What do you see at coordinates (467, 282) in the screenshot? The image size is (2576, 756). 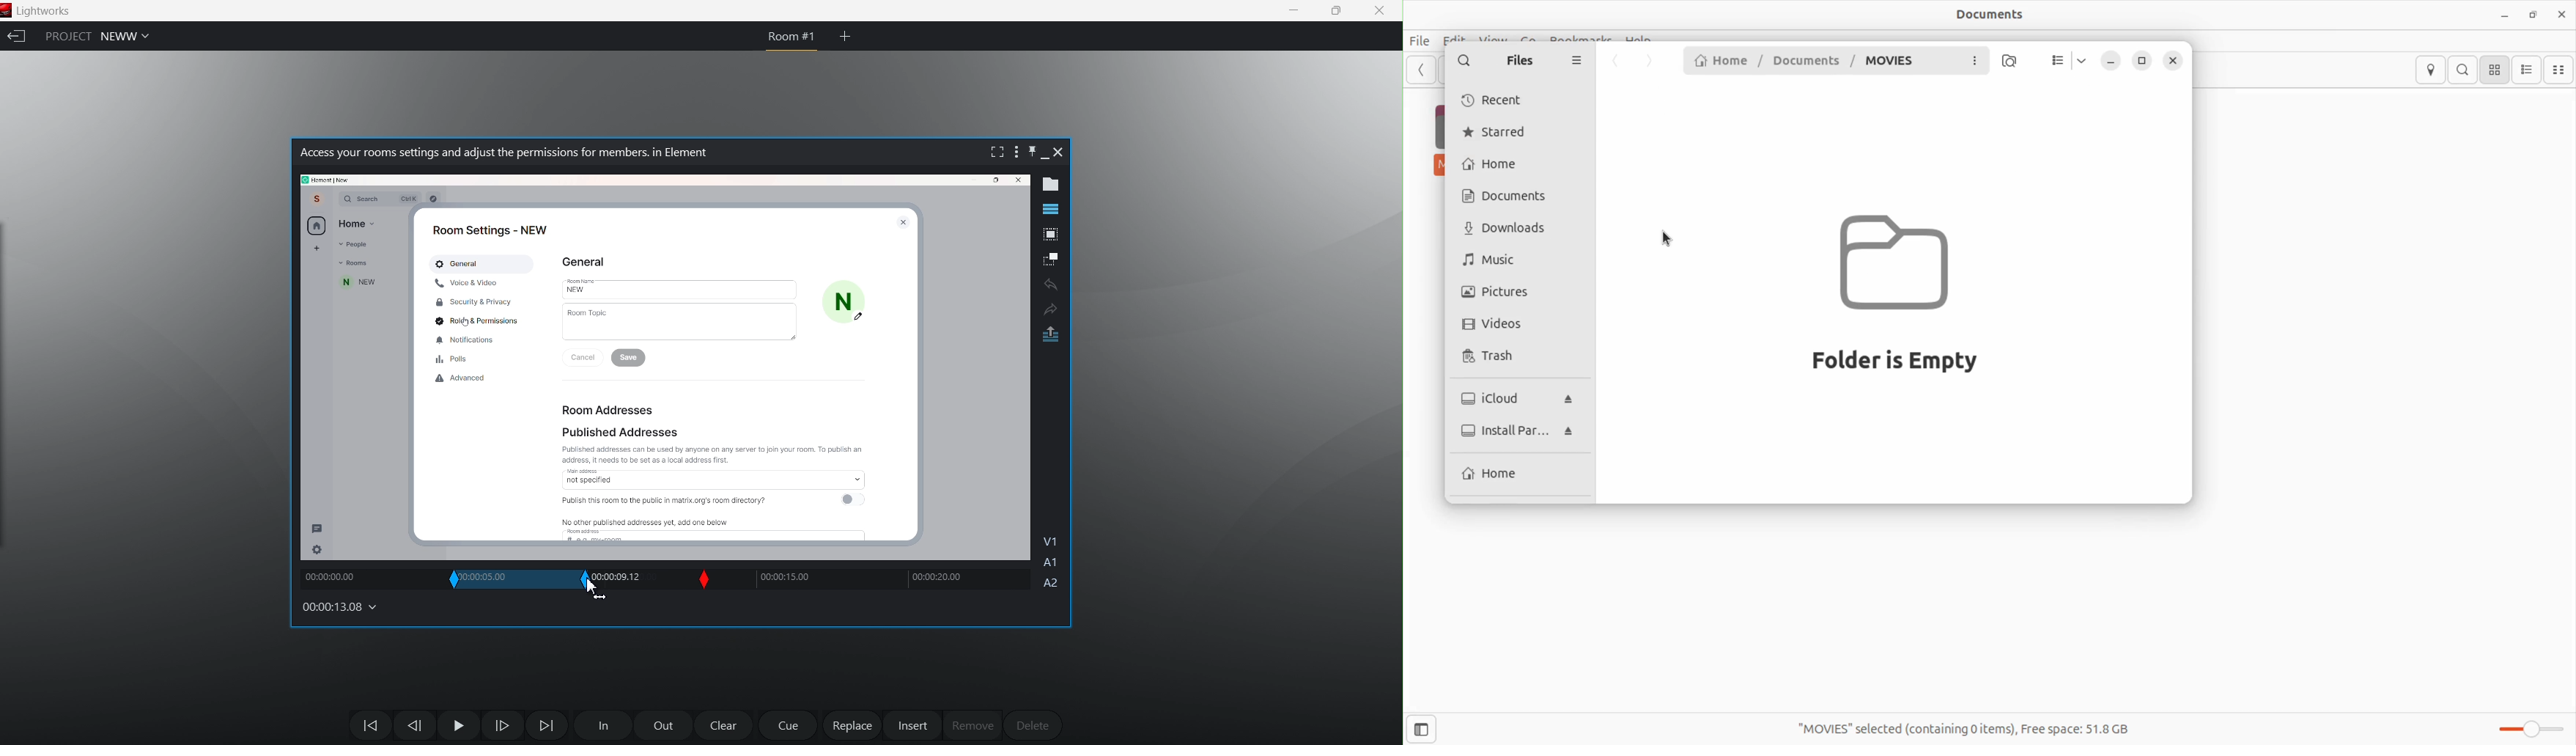 I see `Voice & Video` at bounding box center [467, 282].